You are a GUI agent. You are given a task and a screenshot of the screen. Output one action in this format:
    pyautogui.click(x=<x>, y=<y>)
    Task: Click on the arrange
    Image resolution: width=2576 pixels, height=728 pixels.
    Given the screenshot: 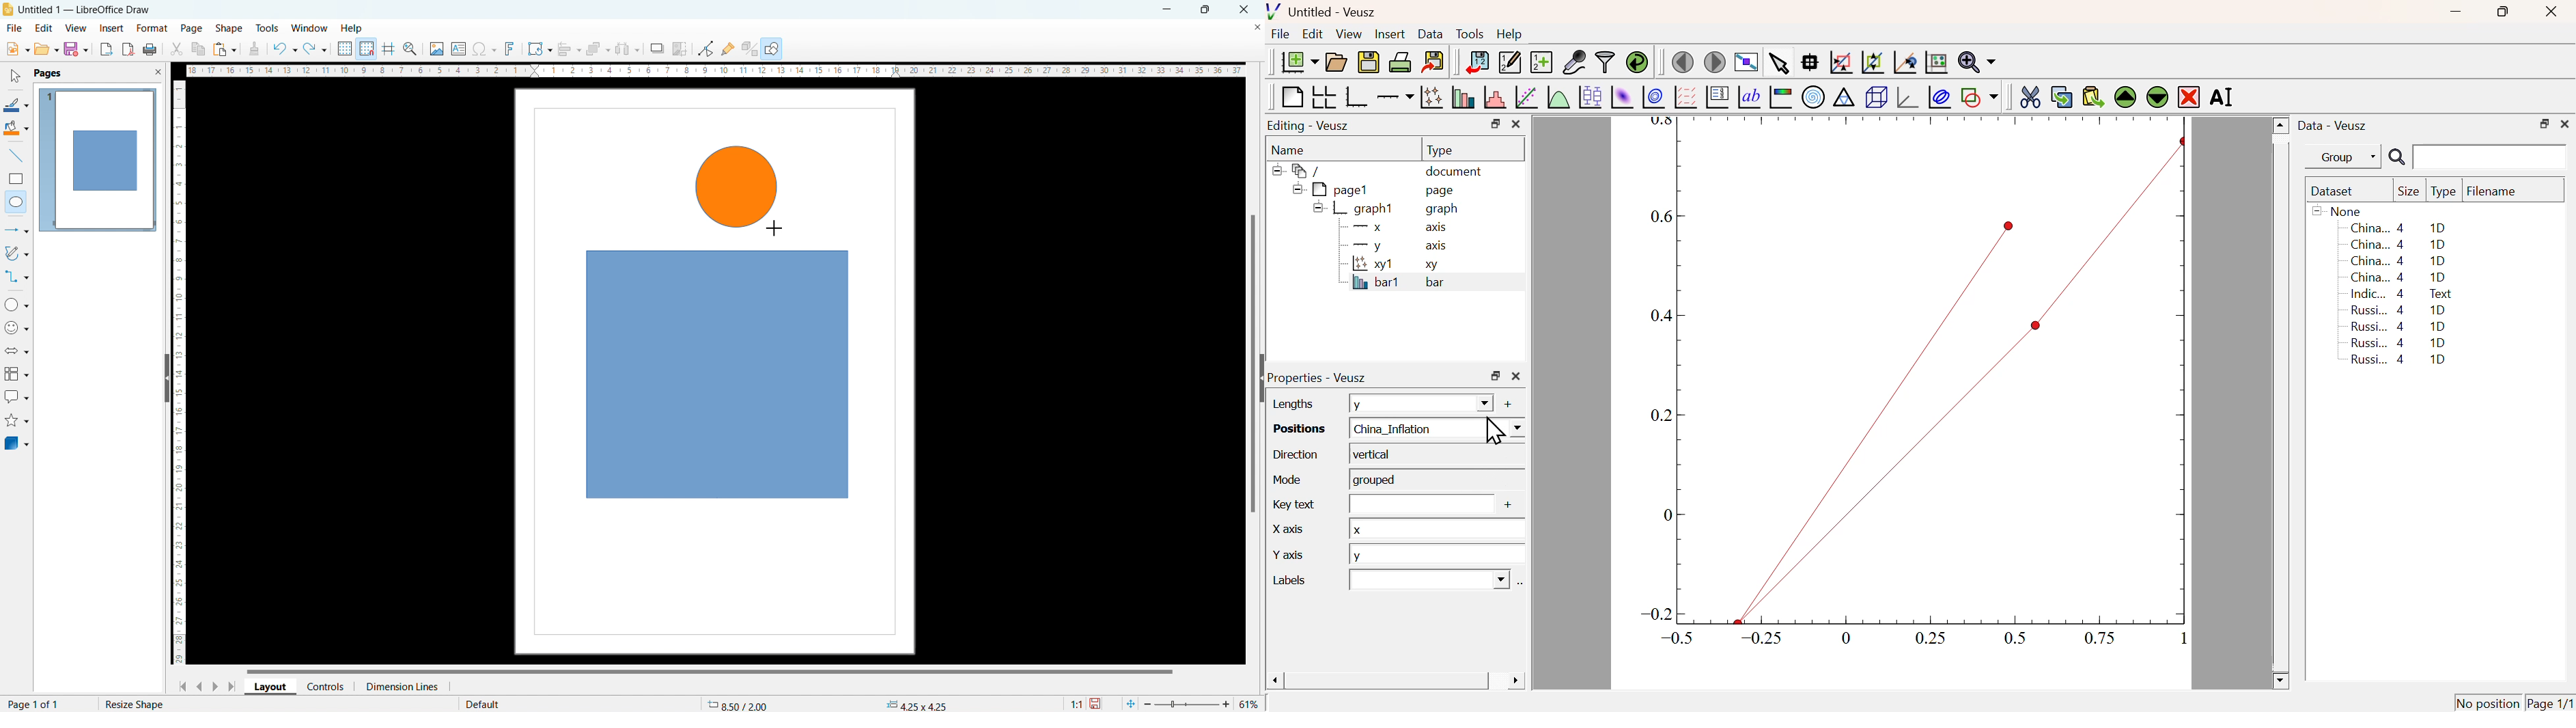 What is the action you would take?
    pyautogui.click(x=598, y=49)
    